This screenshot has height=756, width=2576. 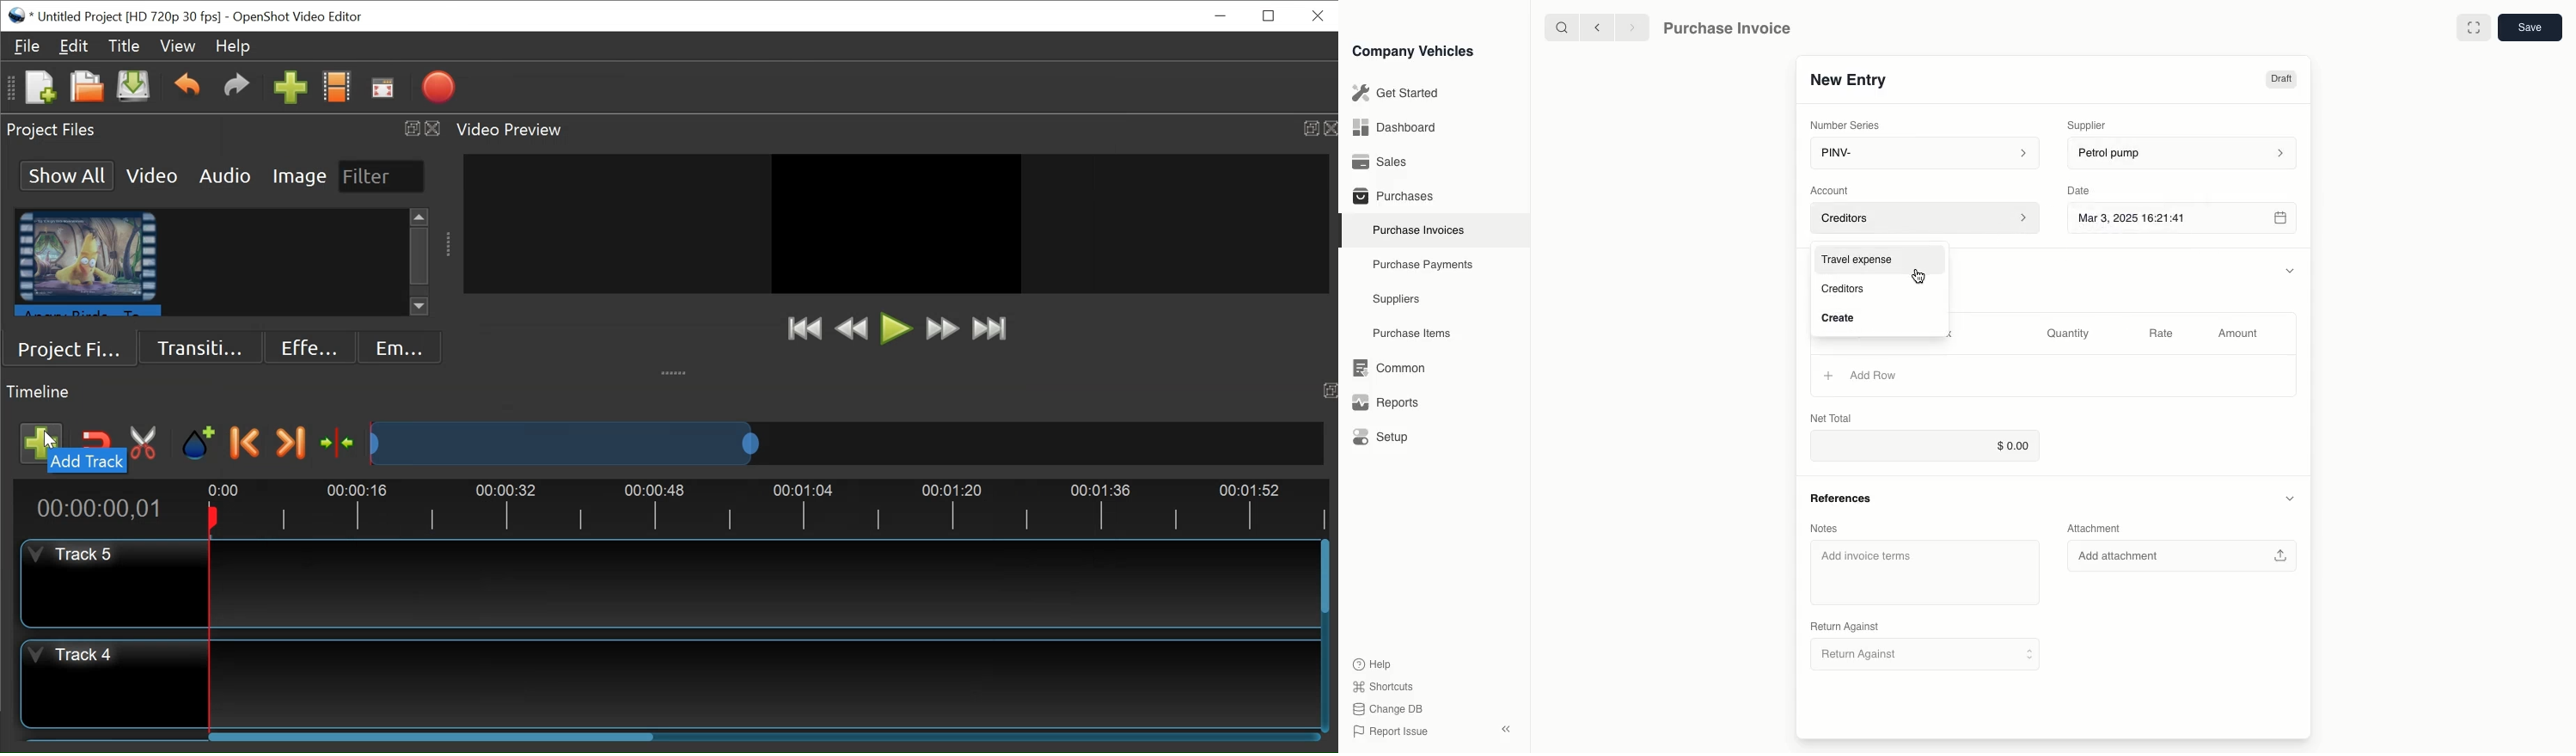 What do you see at coordinates (1878, 290) in the screenshot?
I see `-
Creditors.` at bounding box center [1878, 290].